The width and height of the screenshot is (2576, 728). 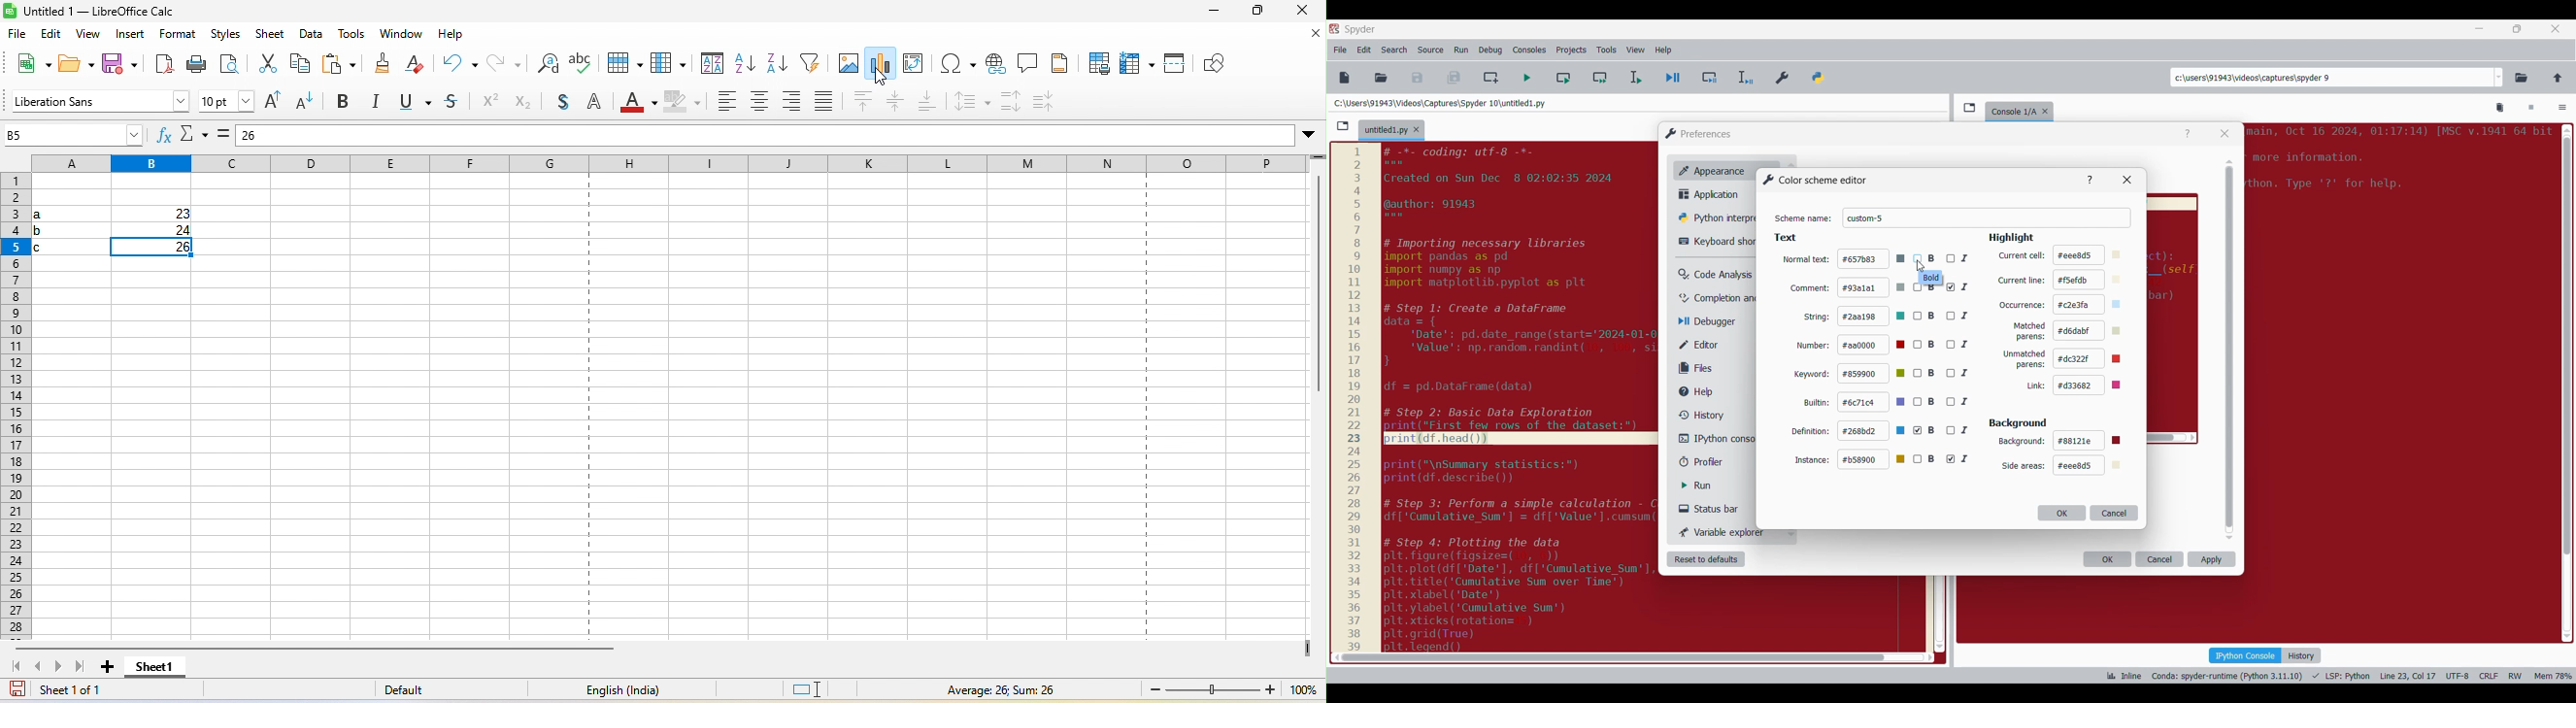 I want to click on Scheme name, so click(x=1987, y=218).